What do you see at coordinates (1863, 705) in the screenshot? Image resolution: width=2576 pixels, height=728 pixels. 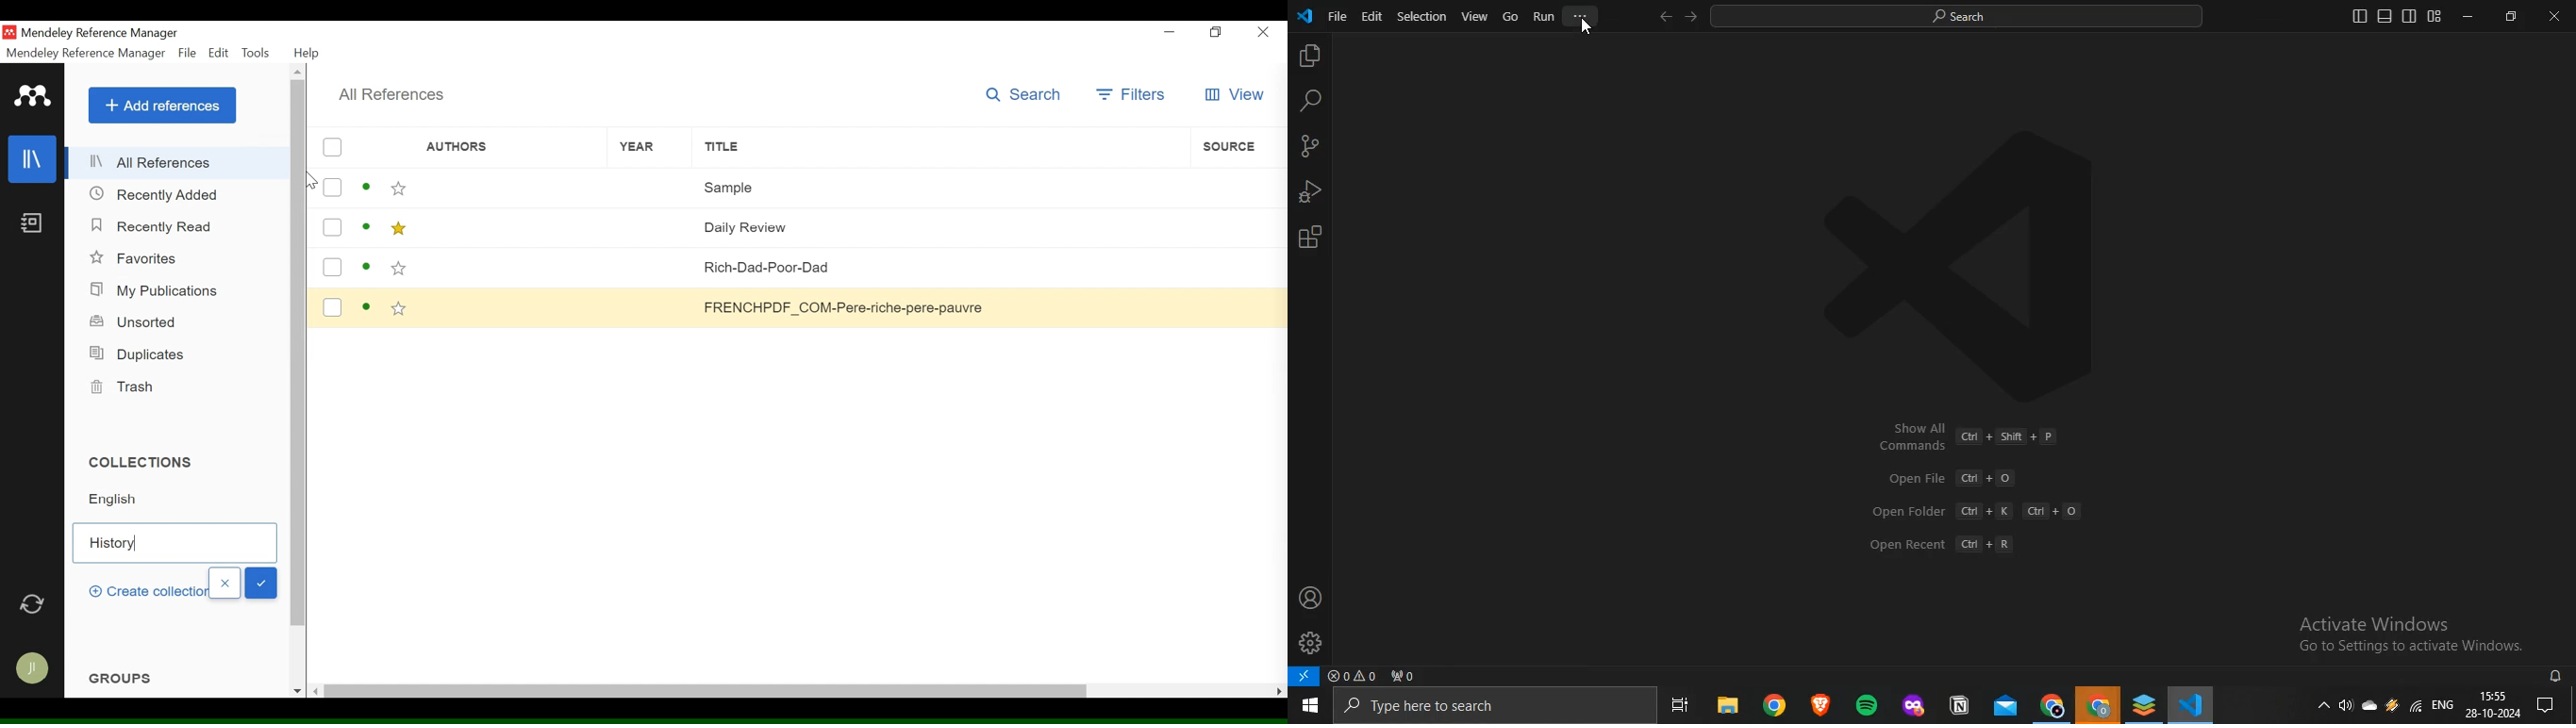 I see `spotify` at bounding box center [1863, 705].